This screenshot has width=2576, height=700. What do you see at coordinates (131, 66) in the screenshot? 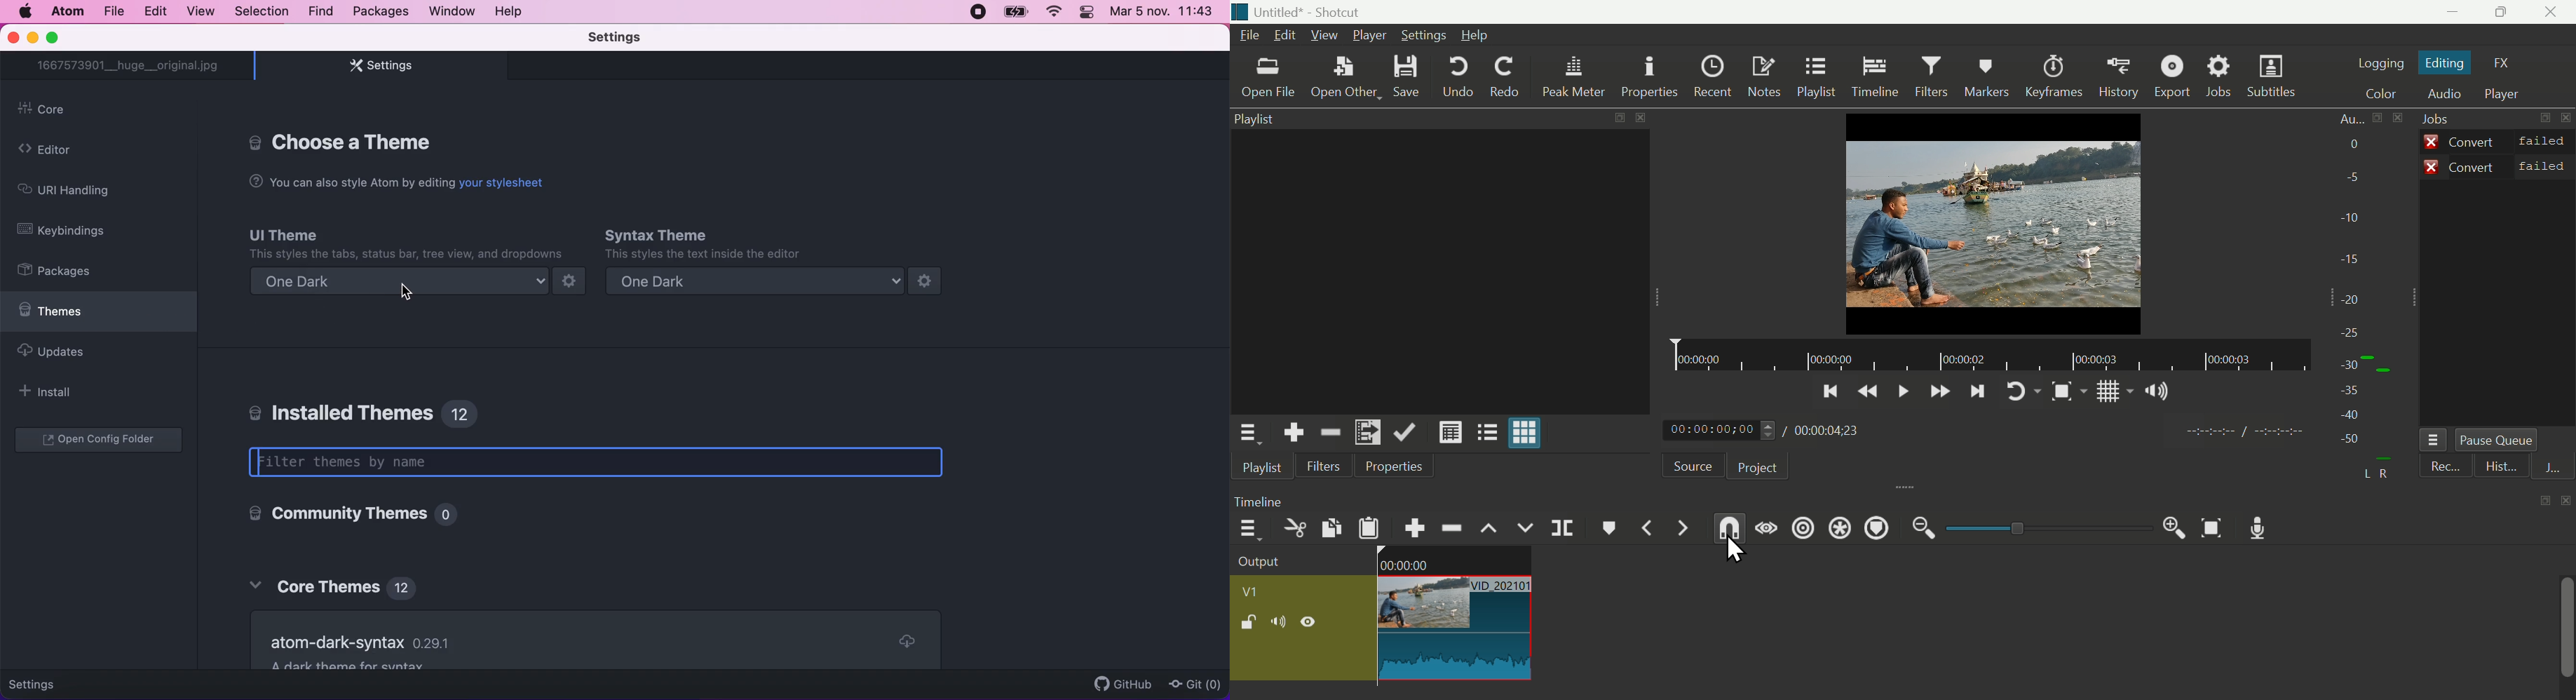
I see `1667573901__huge__original.jpg` at bounding box center [131, 66].